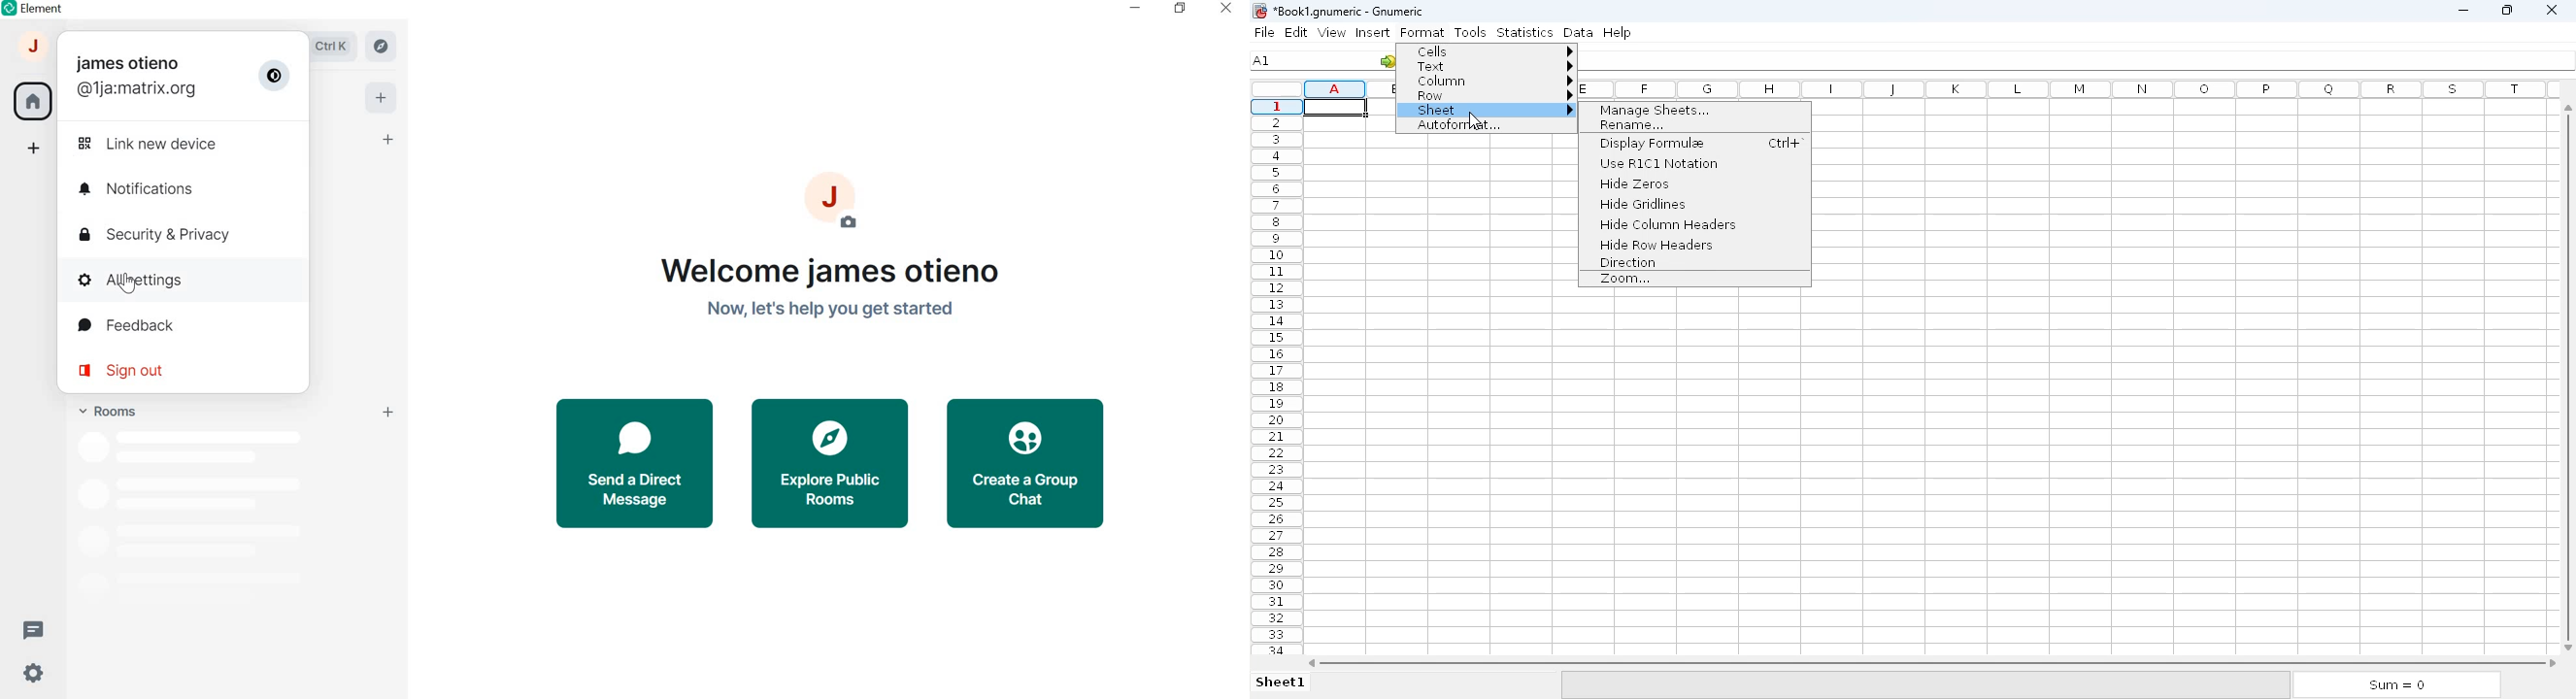 The height and width of the screenshot is (700, 2576). Describe the element at coordinates (137, 77) in the screenshot. I see `James otieno. @1ja:matrix.org` at that location.